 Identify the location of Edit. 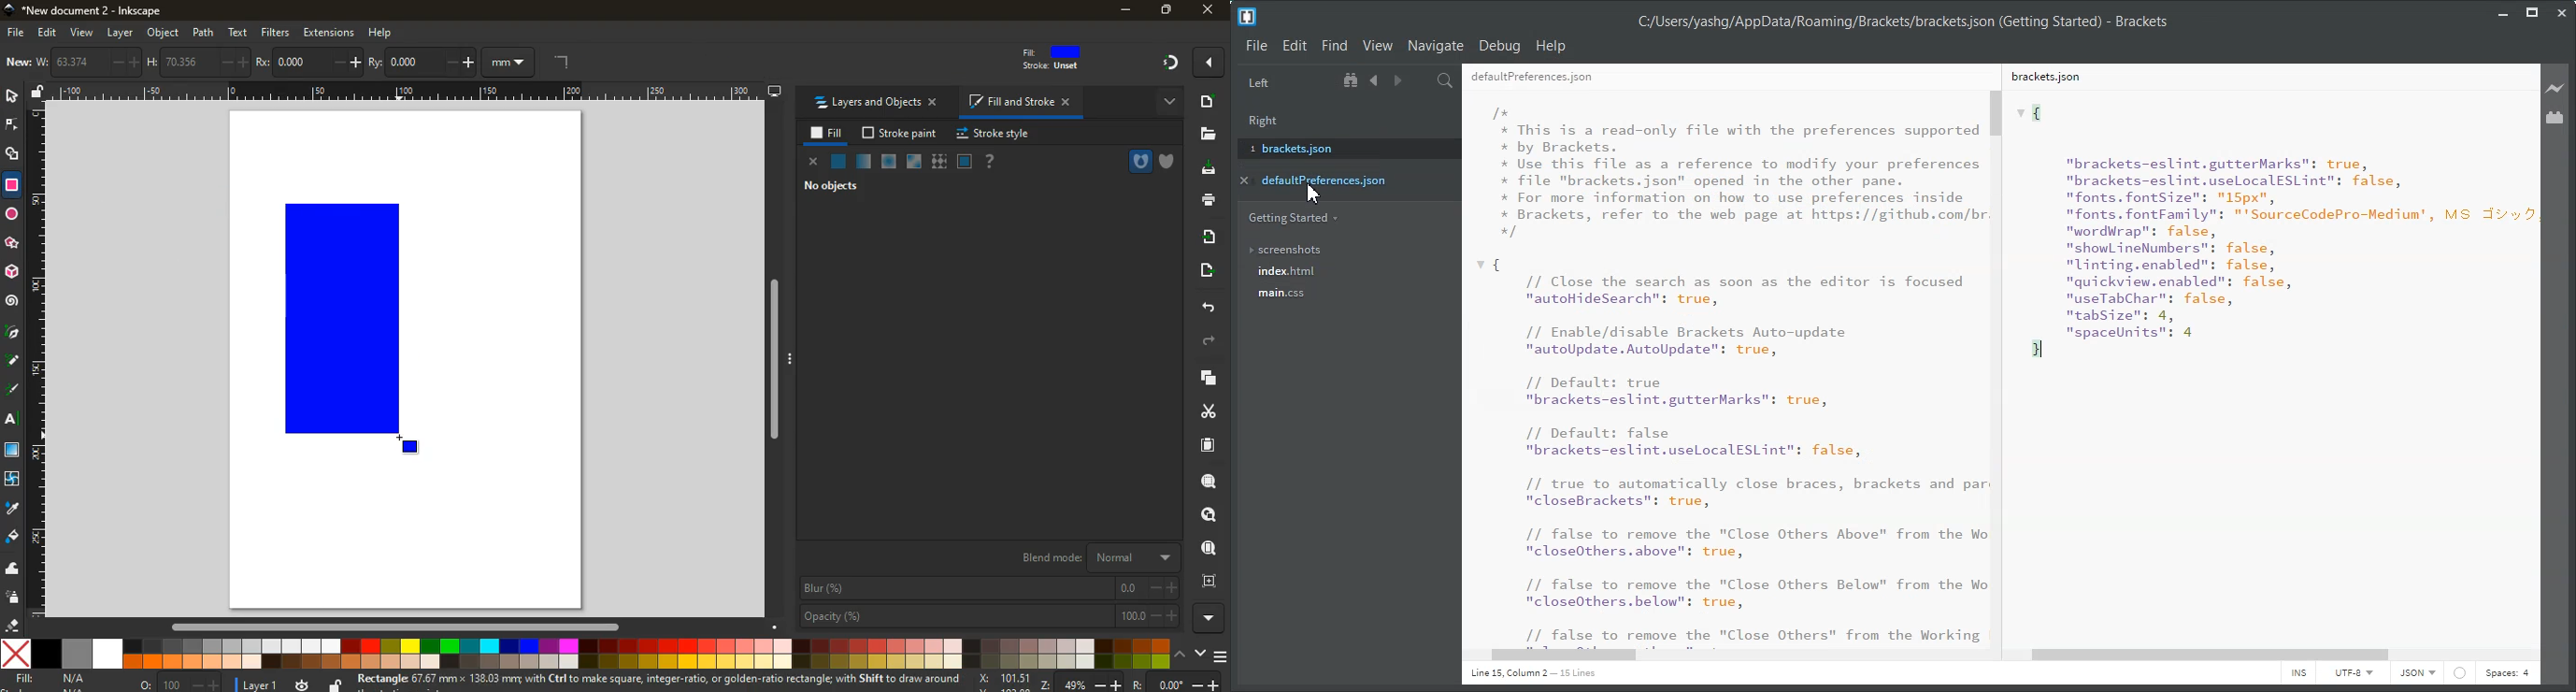
(1295, 46).